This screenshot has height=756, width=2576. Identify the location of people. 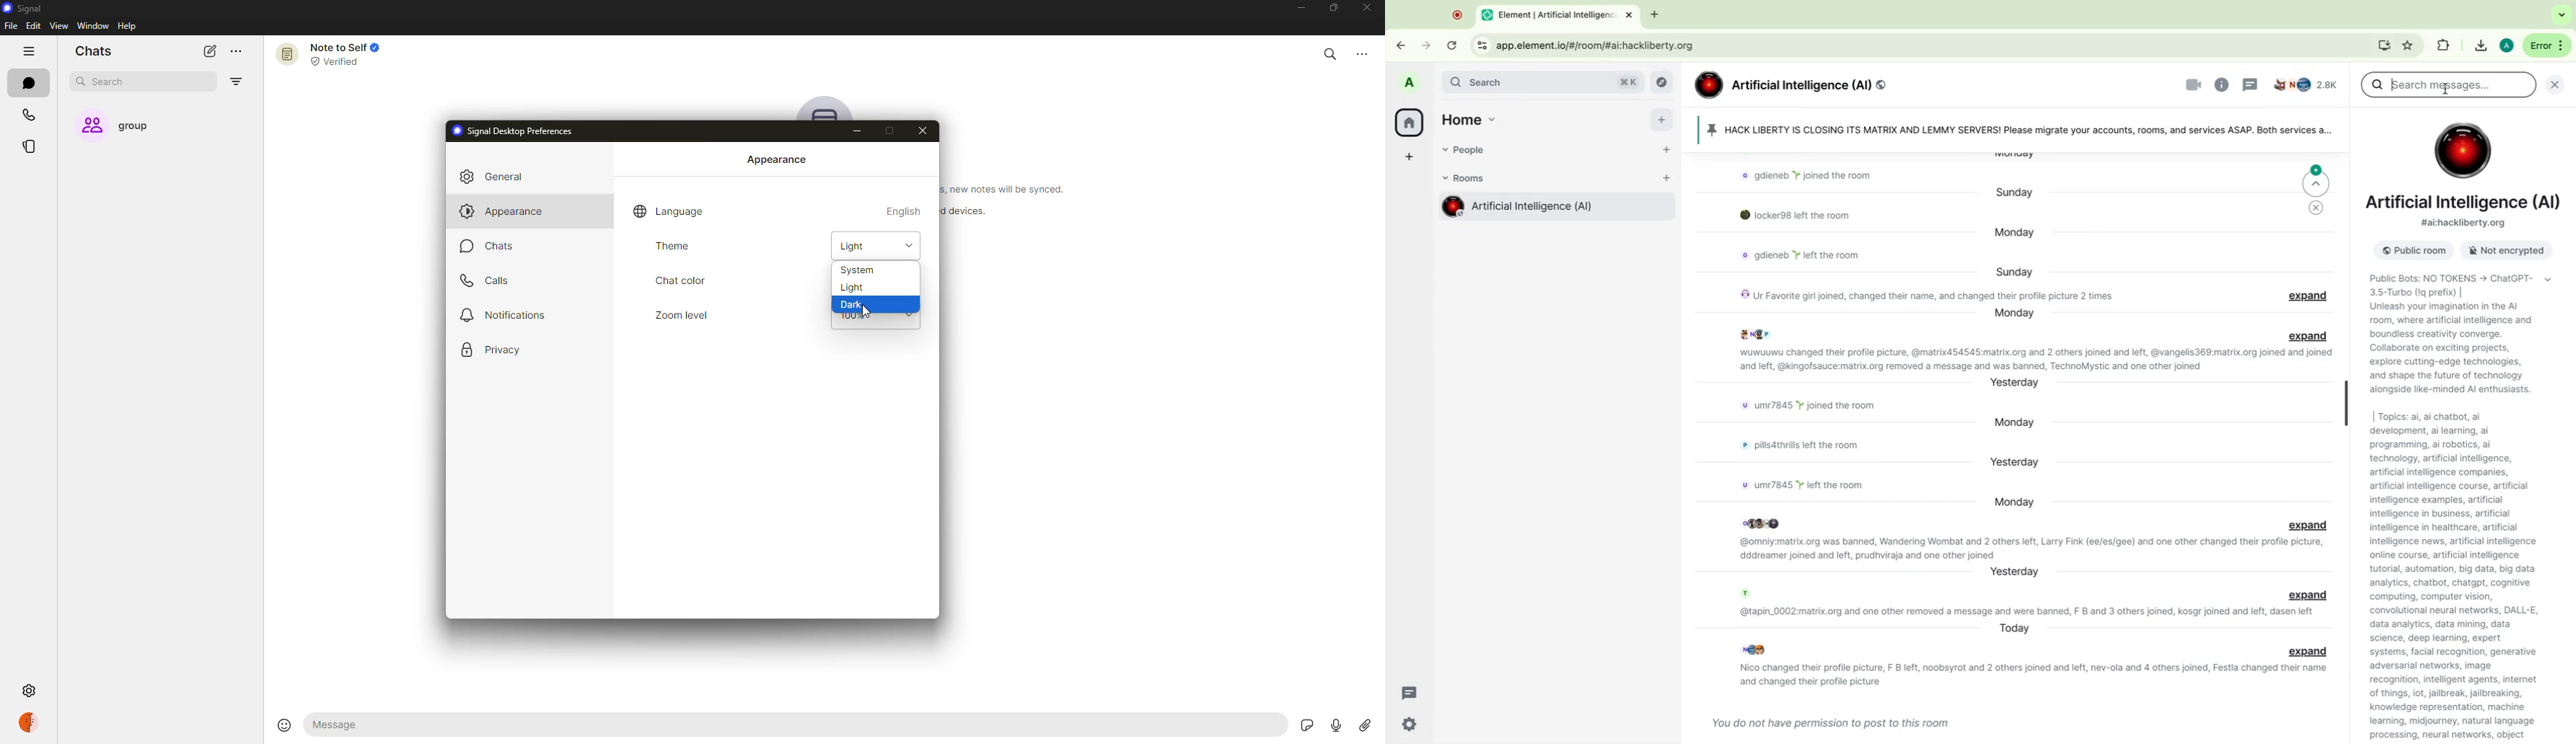
(1469, 151).